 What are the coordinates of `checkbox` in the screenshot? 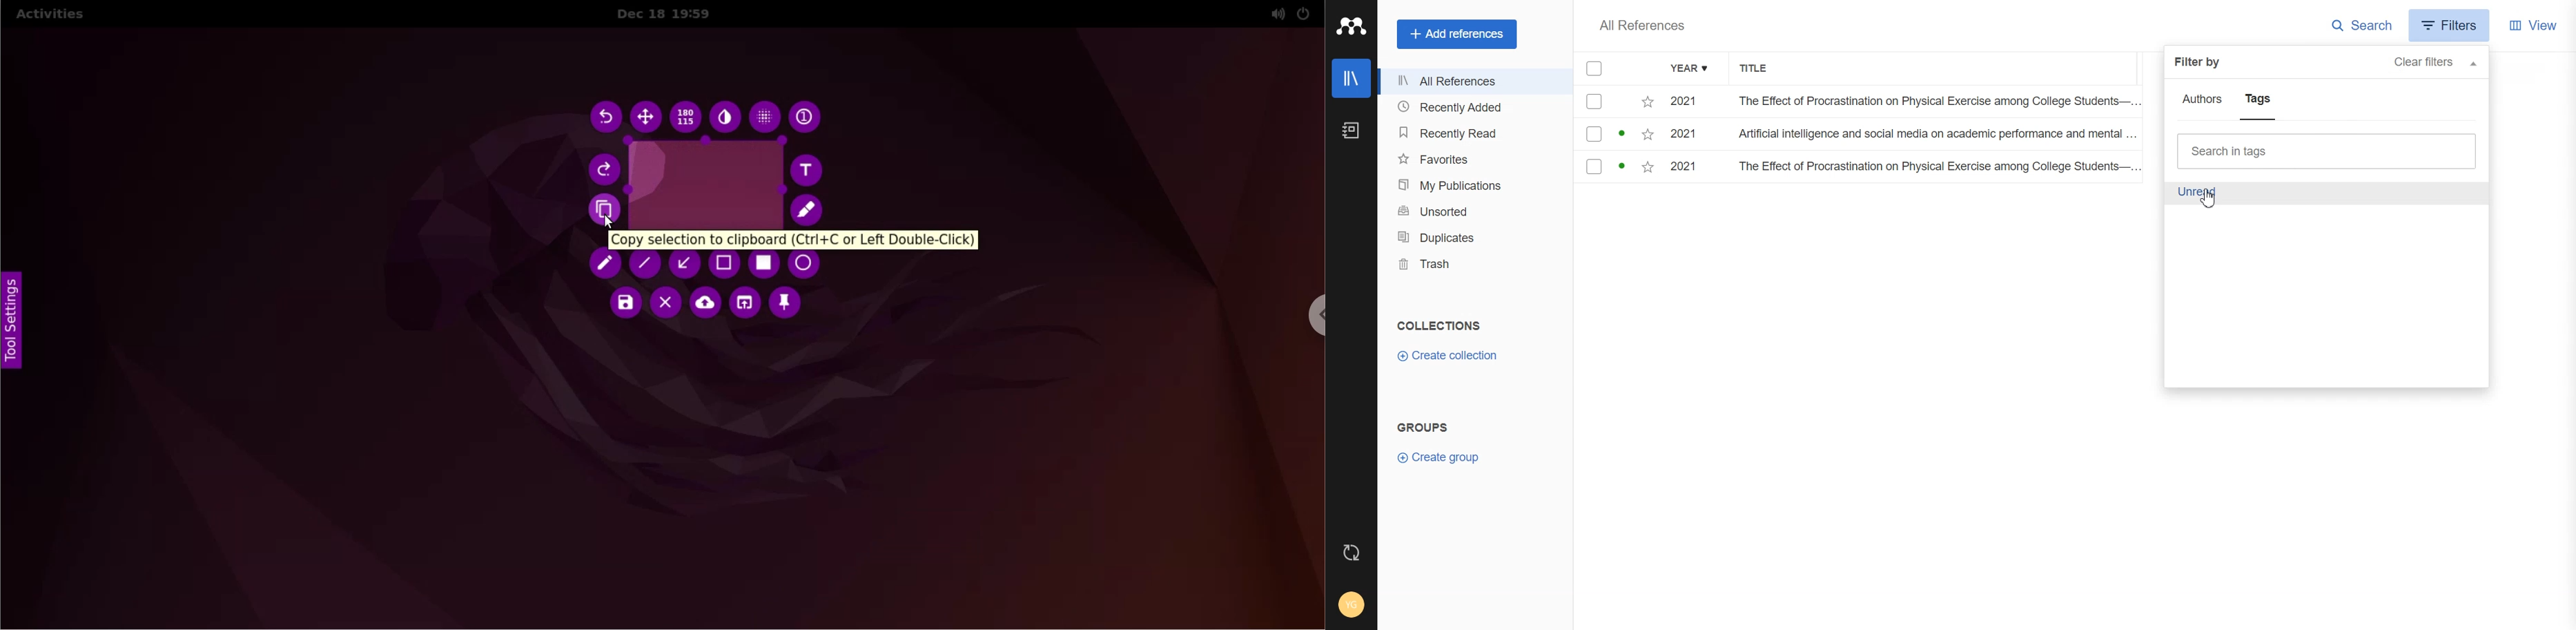 It's located at (1616, 169).